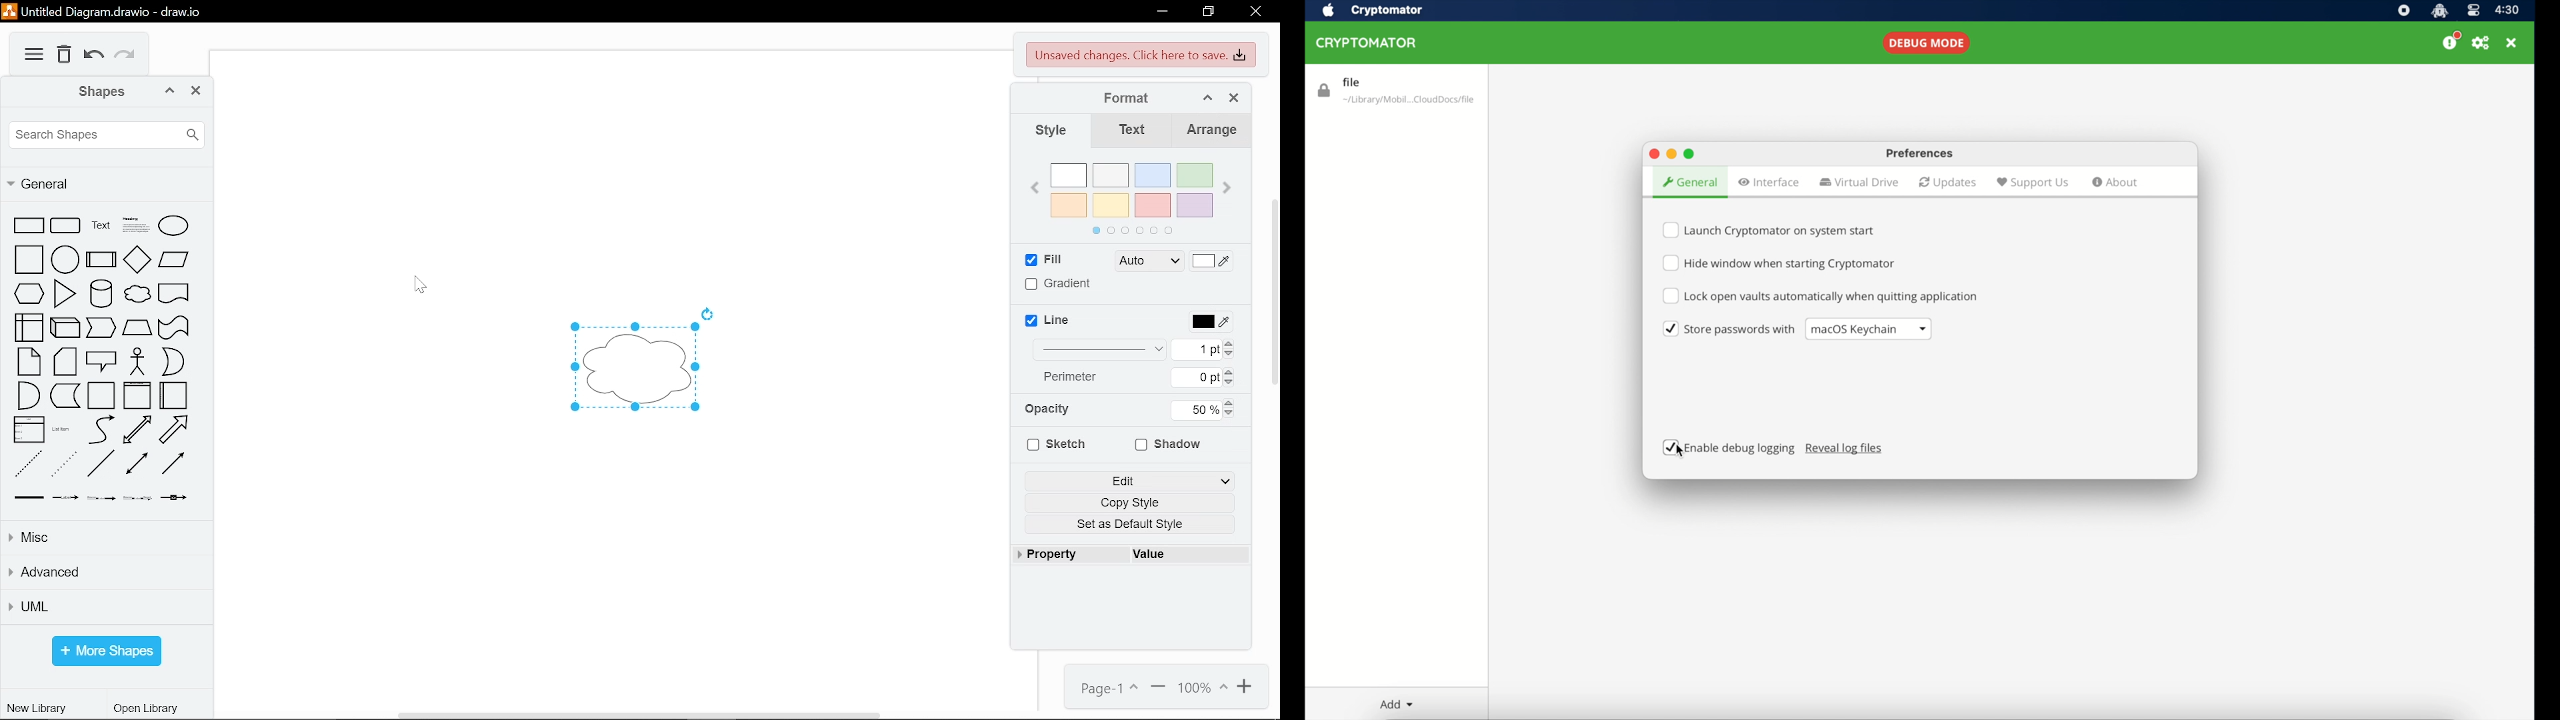  What do you see at coordinates (66, 497) in the screenshot?
I see `connector with label` at bounding box center [66, 497].